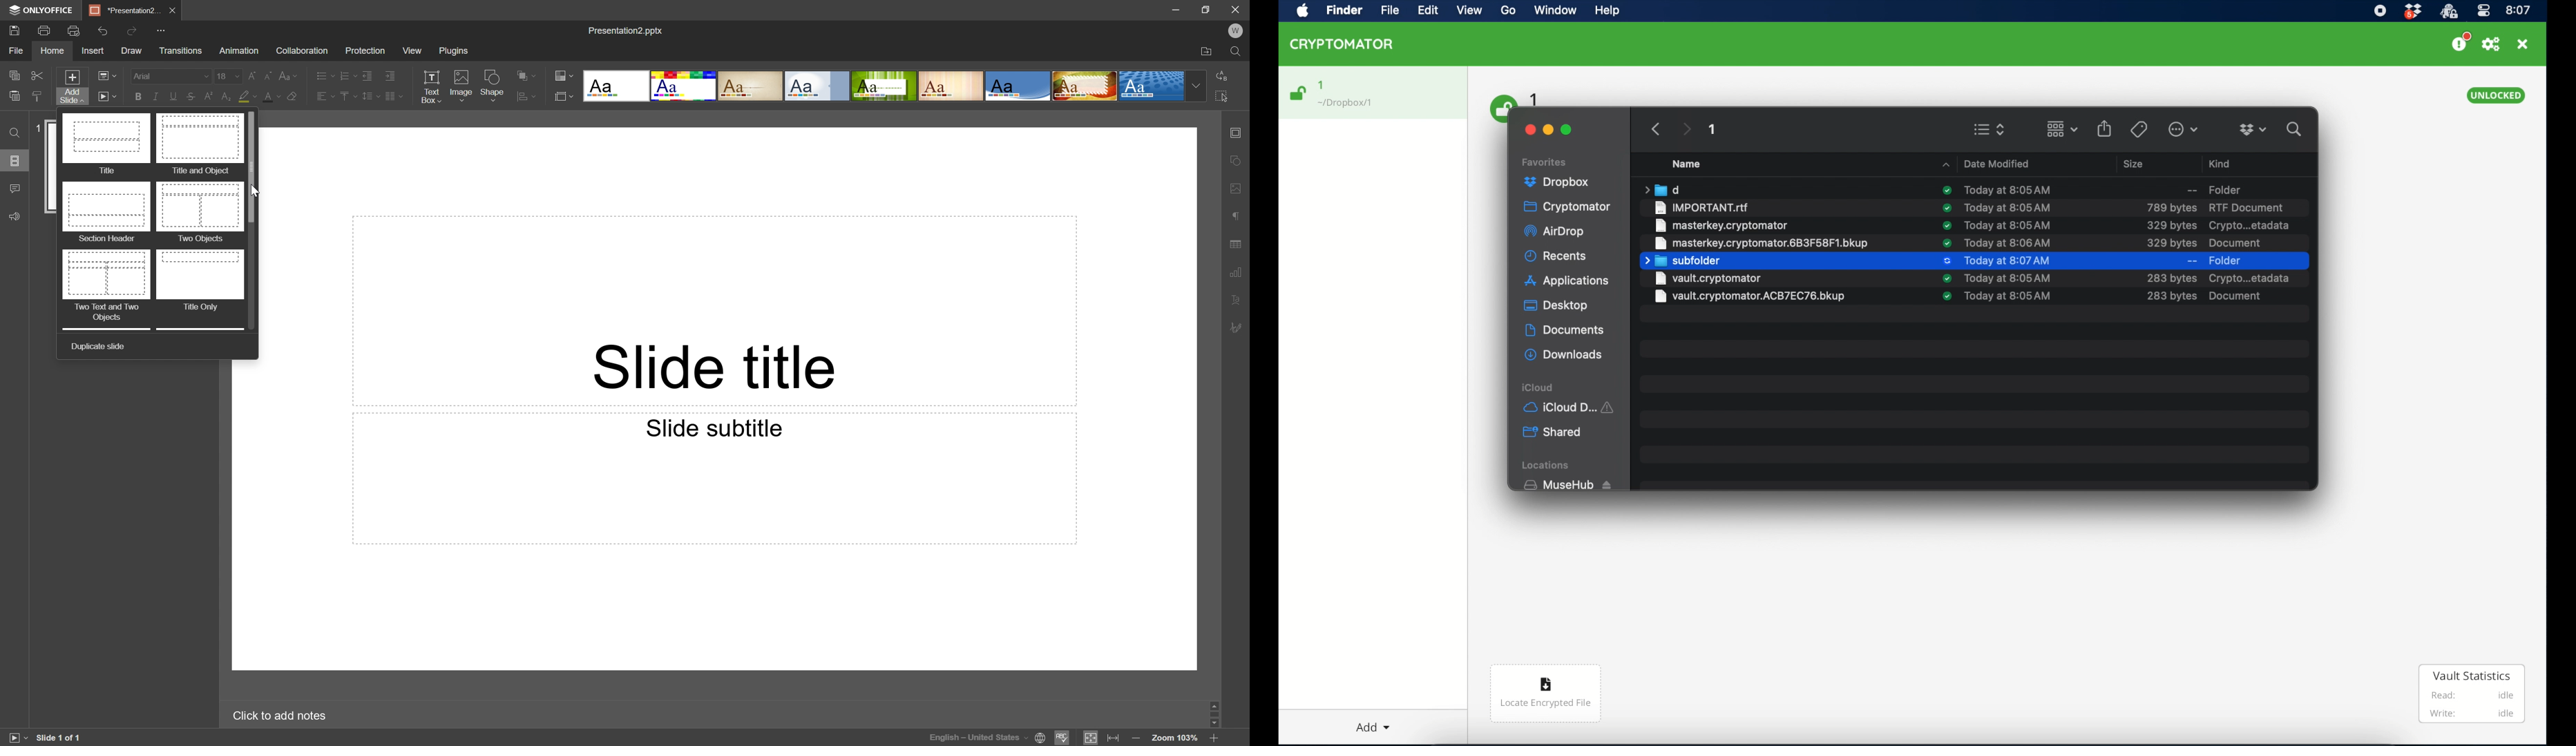 The image size is (2576, 756). Describe the element at coordinates (370, 99) in the screenshot. I see `Line spacing` at that location.